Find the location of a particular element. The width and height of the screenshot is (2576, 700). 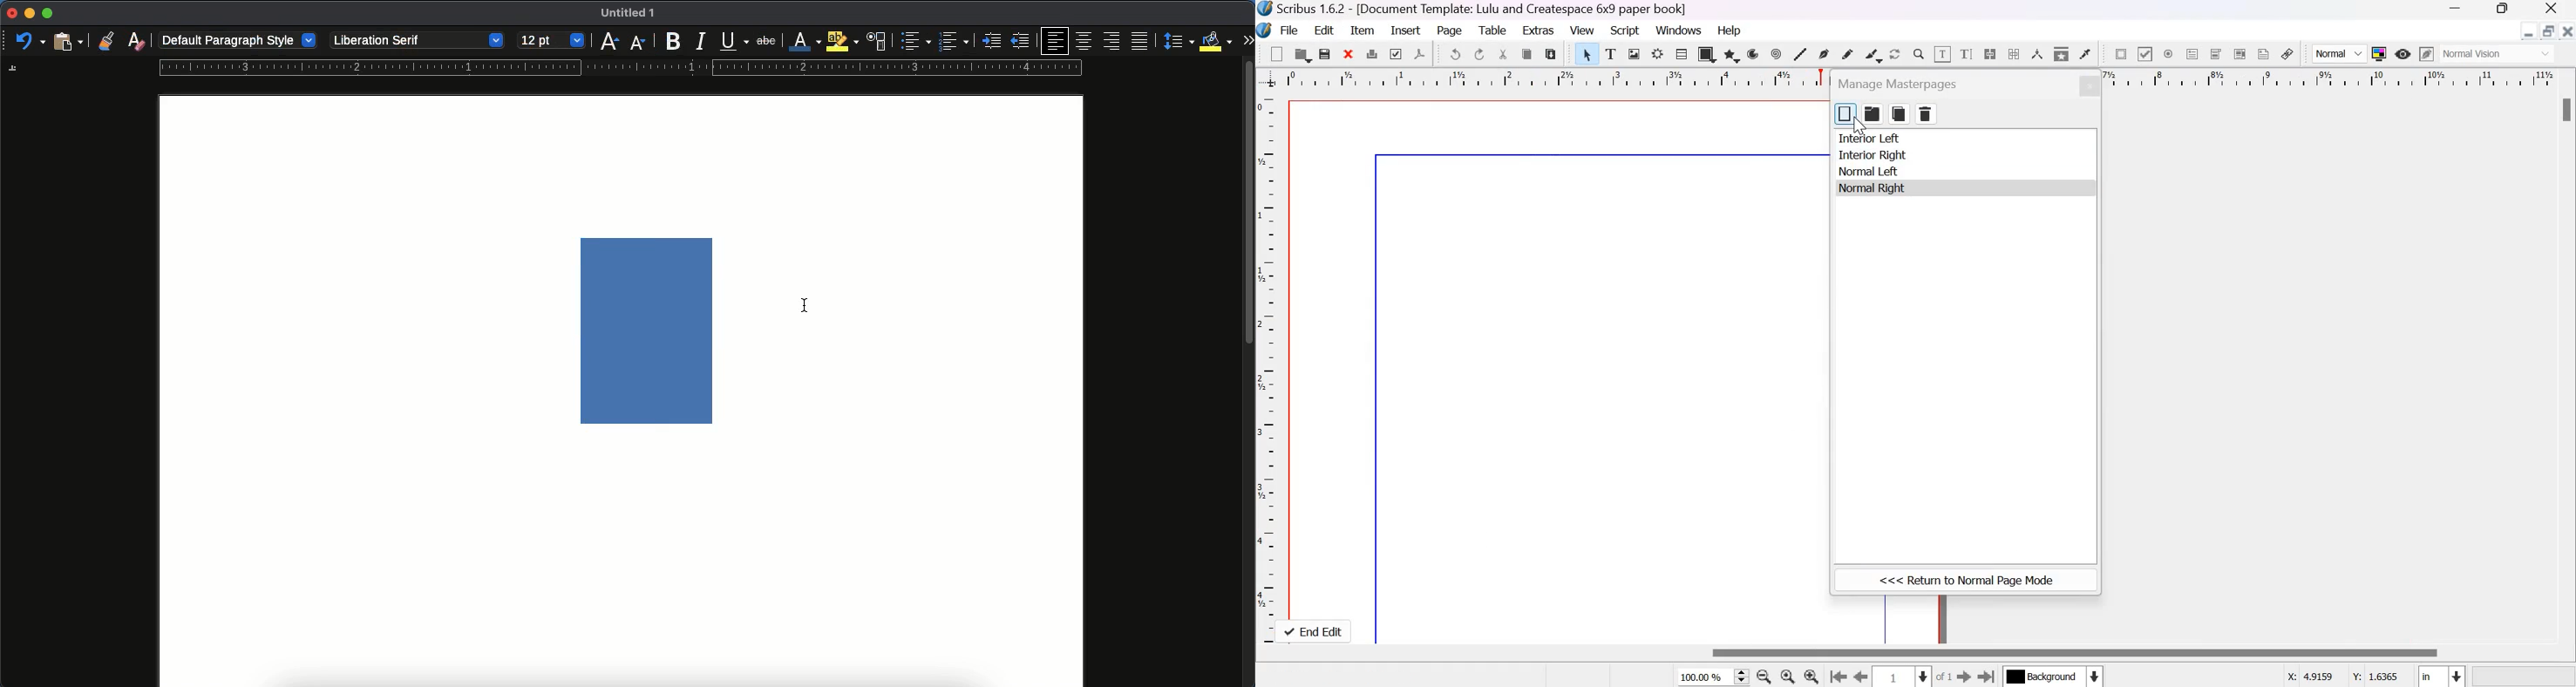

page is located at coordinates (621, 573).